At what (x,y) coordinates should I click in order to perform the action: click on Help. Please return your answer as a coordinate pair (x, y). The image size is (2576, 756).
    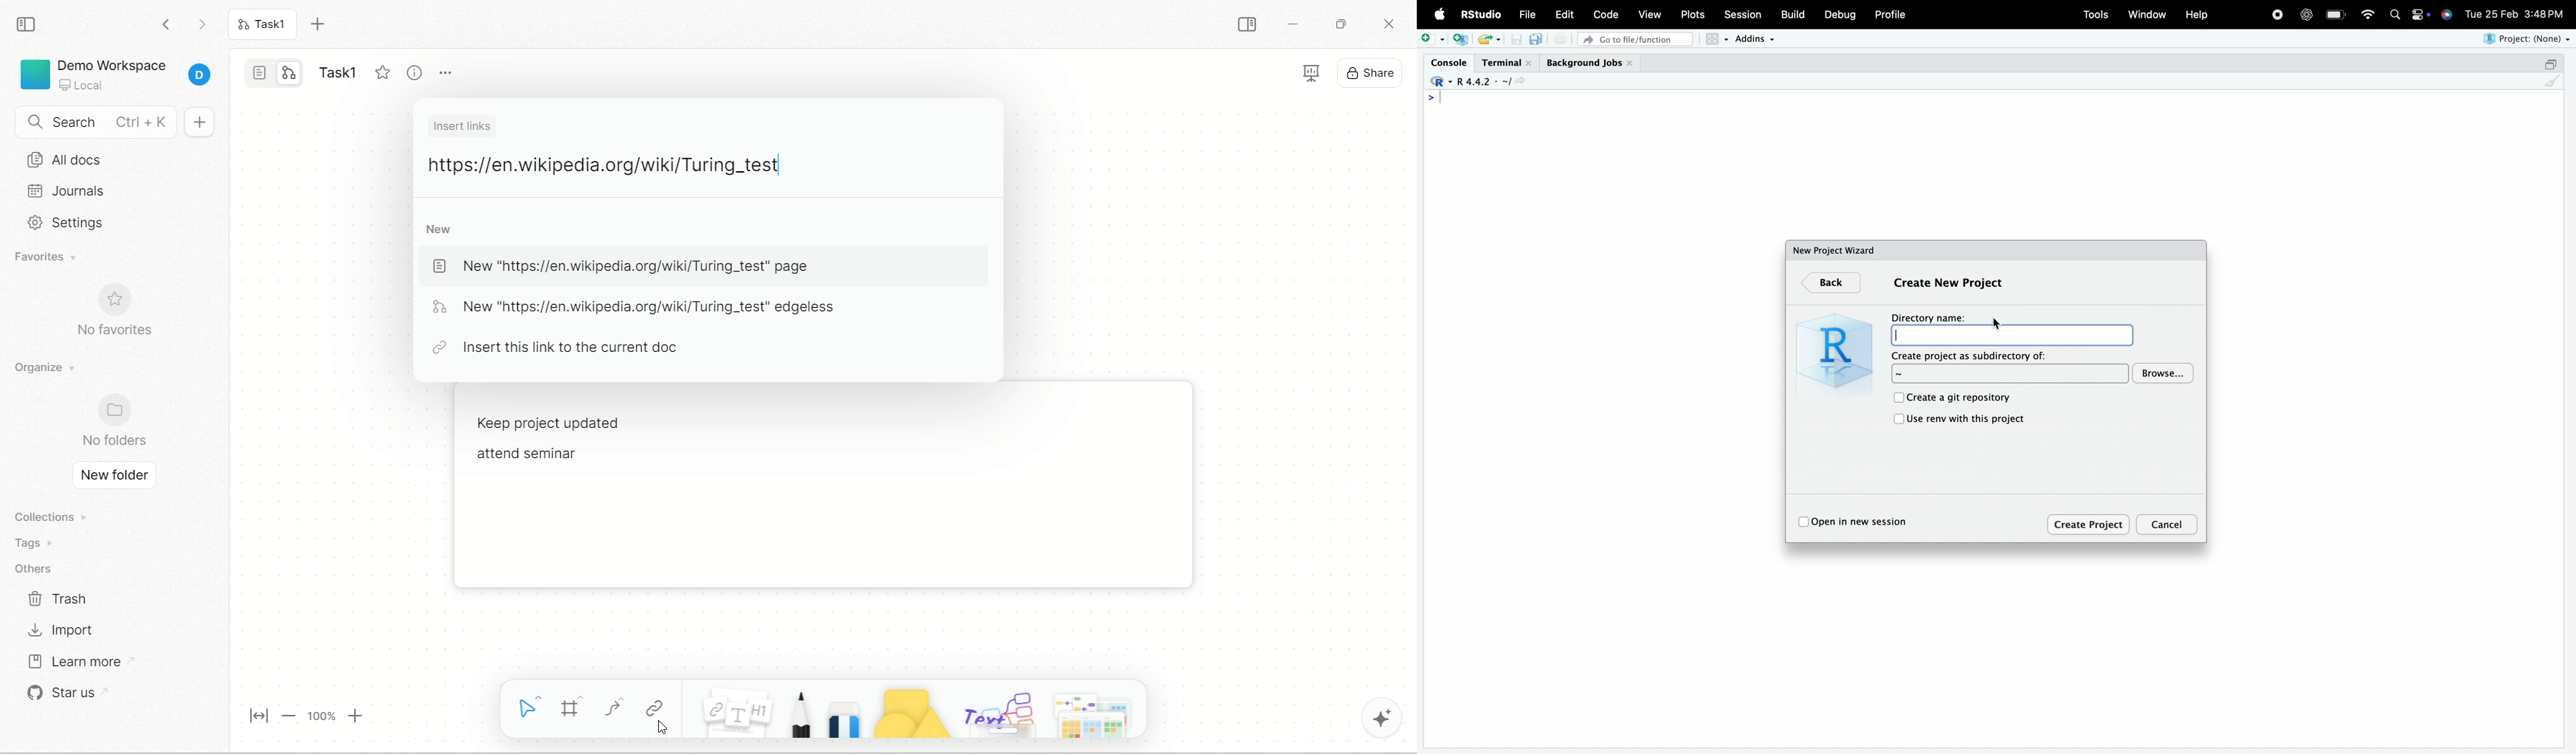
    Looking at the image, I should click on (2196, 14).